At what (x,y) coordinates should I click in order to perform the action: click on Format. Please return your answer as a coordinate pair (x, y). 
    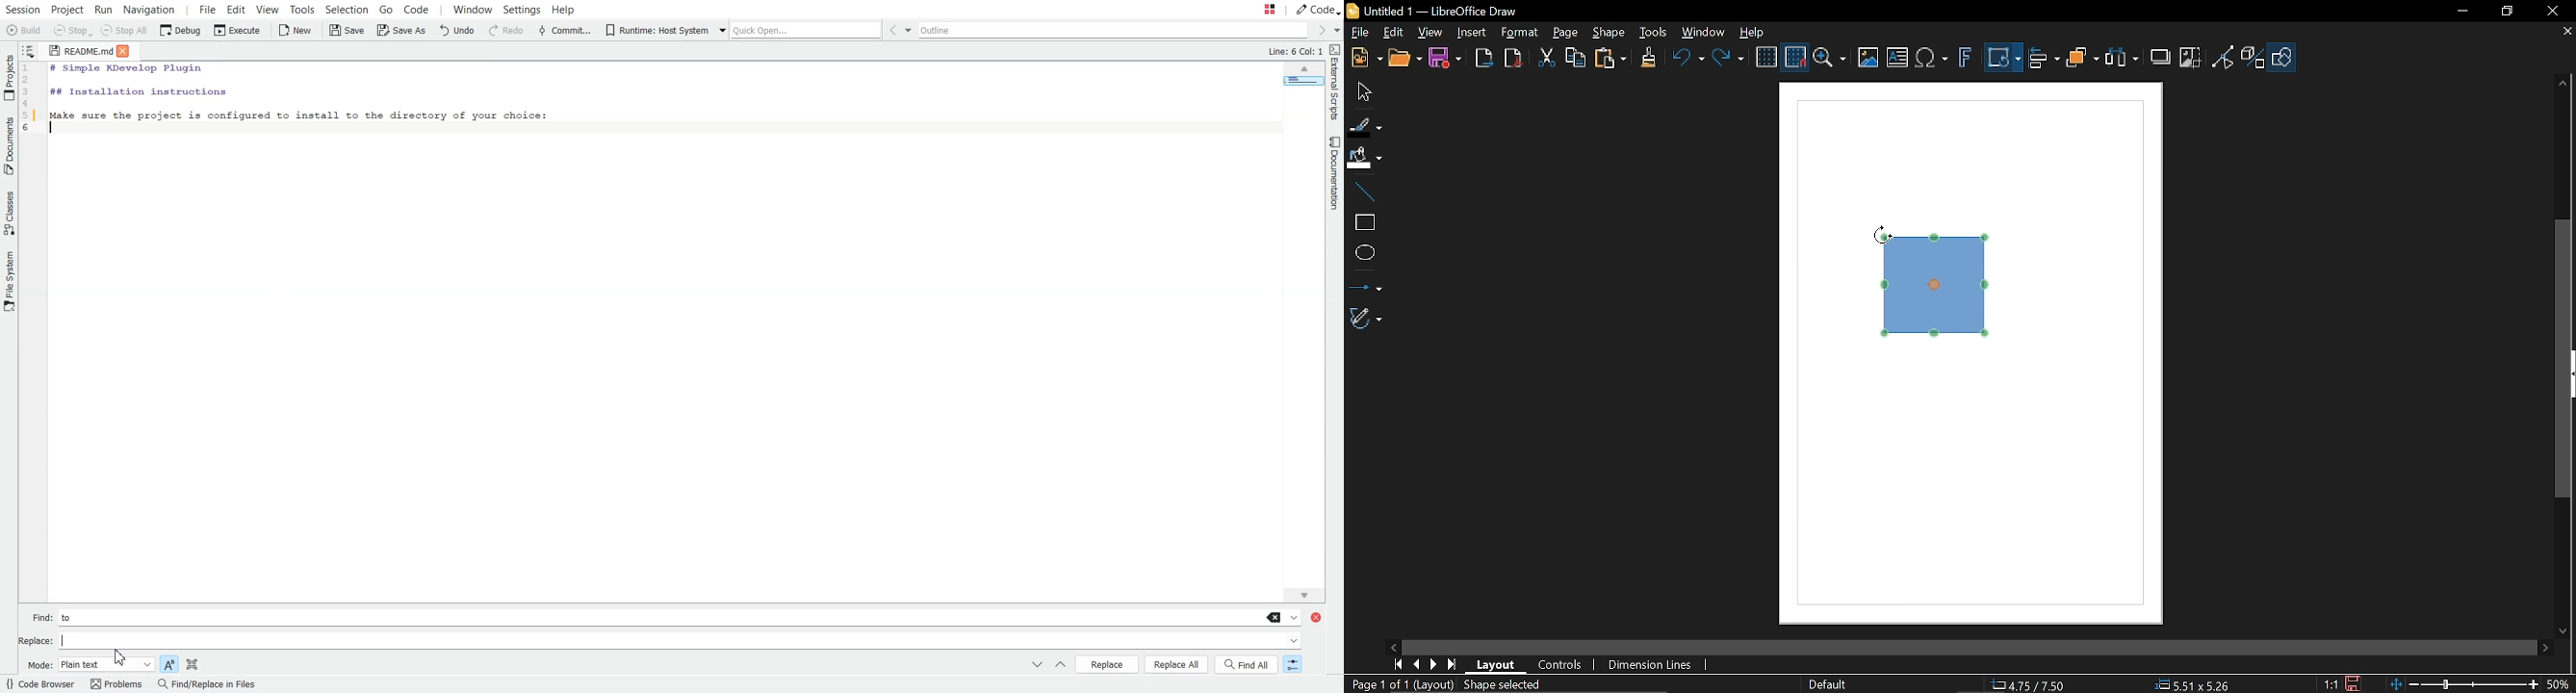
    Looking at the image, I should click on (1519, 33).